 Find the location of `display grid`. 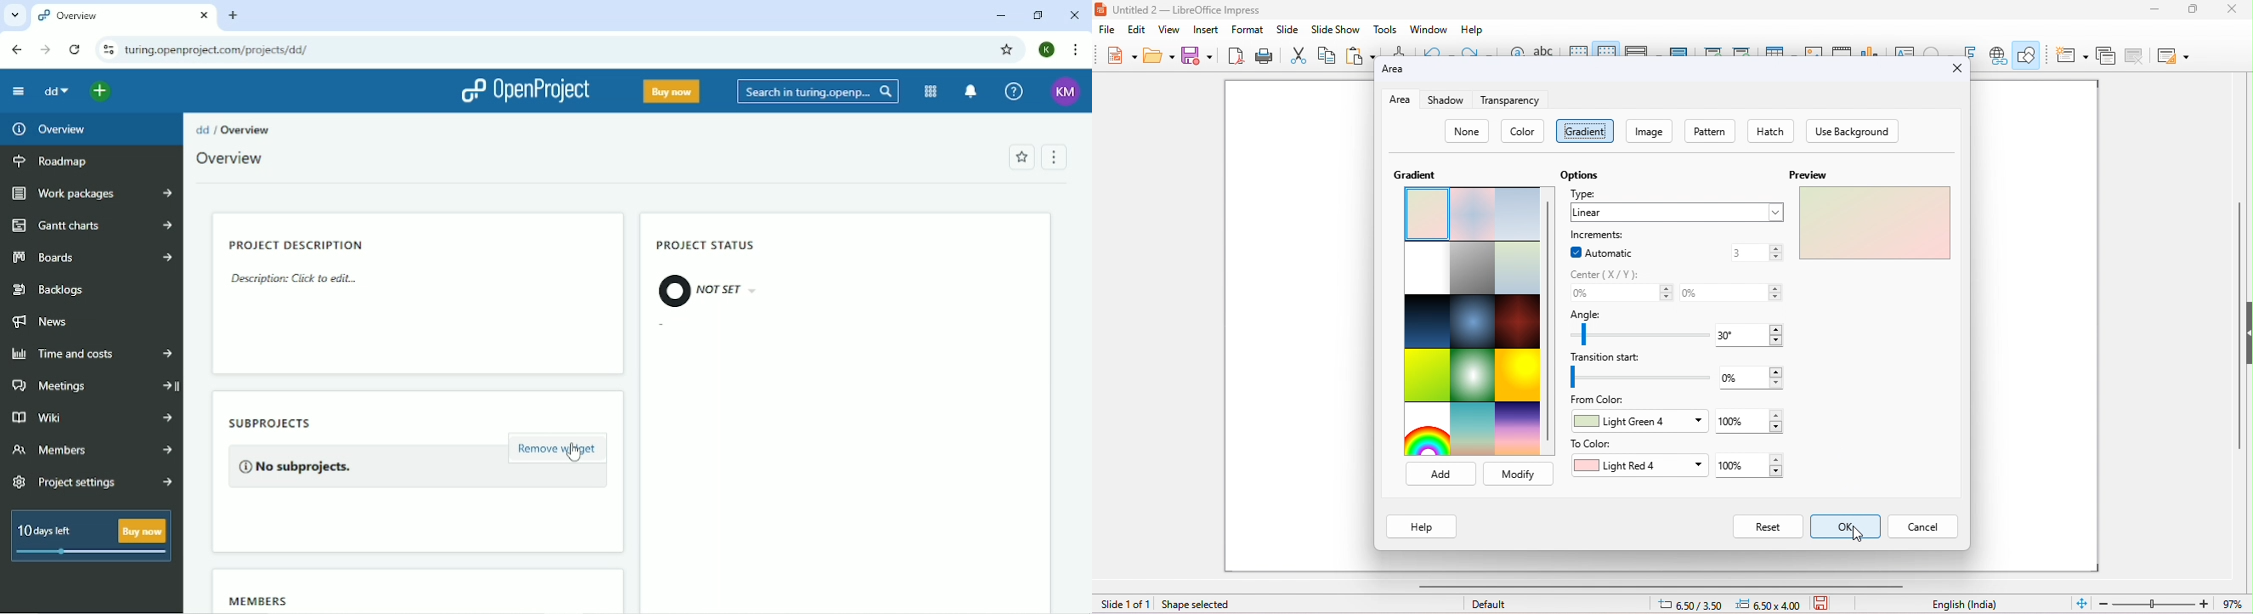

display grid is located at coordinates (1579, 49).